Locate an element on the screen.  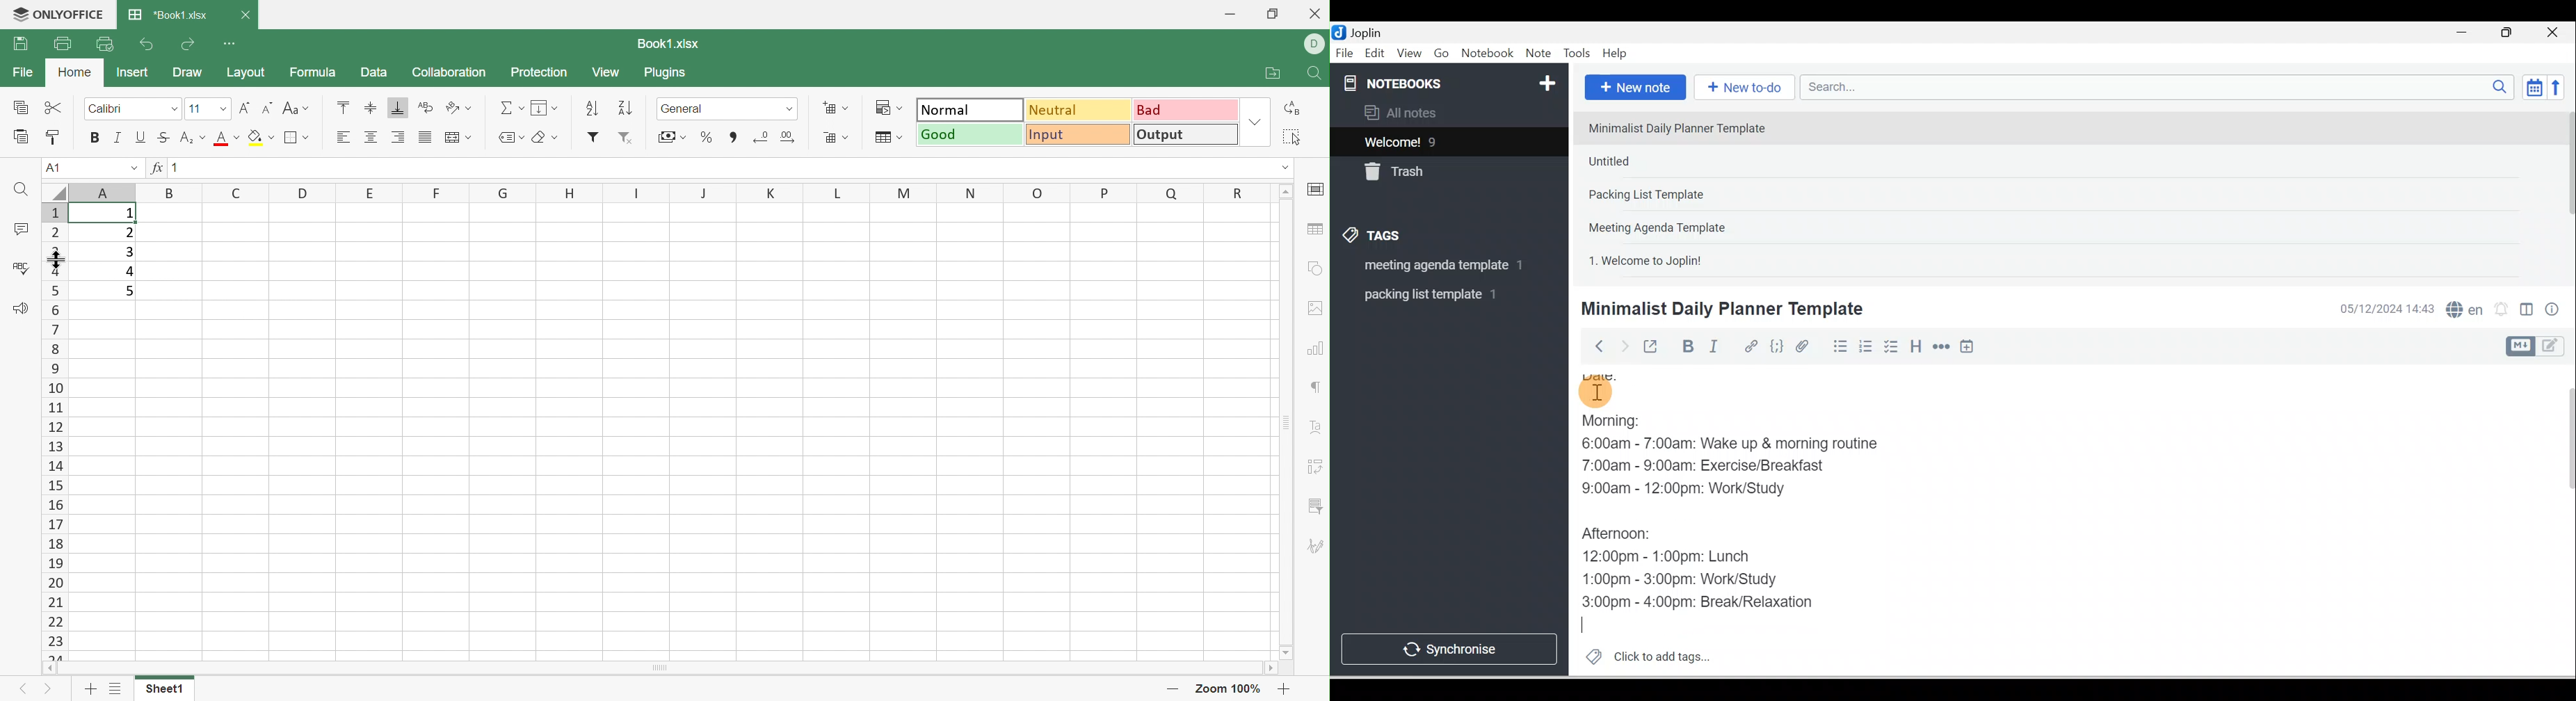
Scroll Right is located at coordinates (1269, 668).